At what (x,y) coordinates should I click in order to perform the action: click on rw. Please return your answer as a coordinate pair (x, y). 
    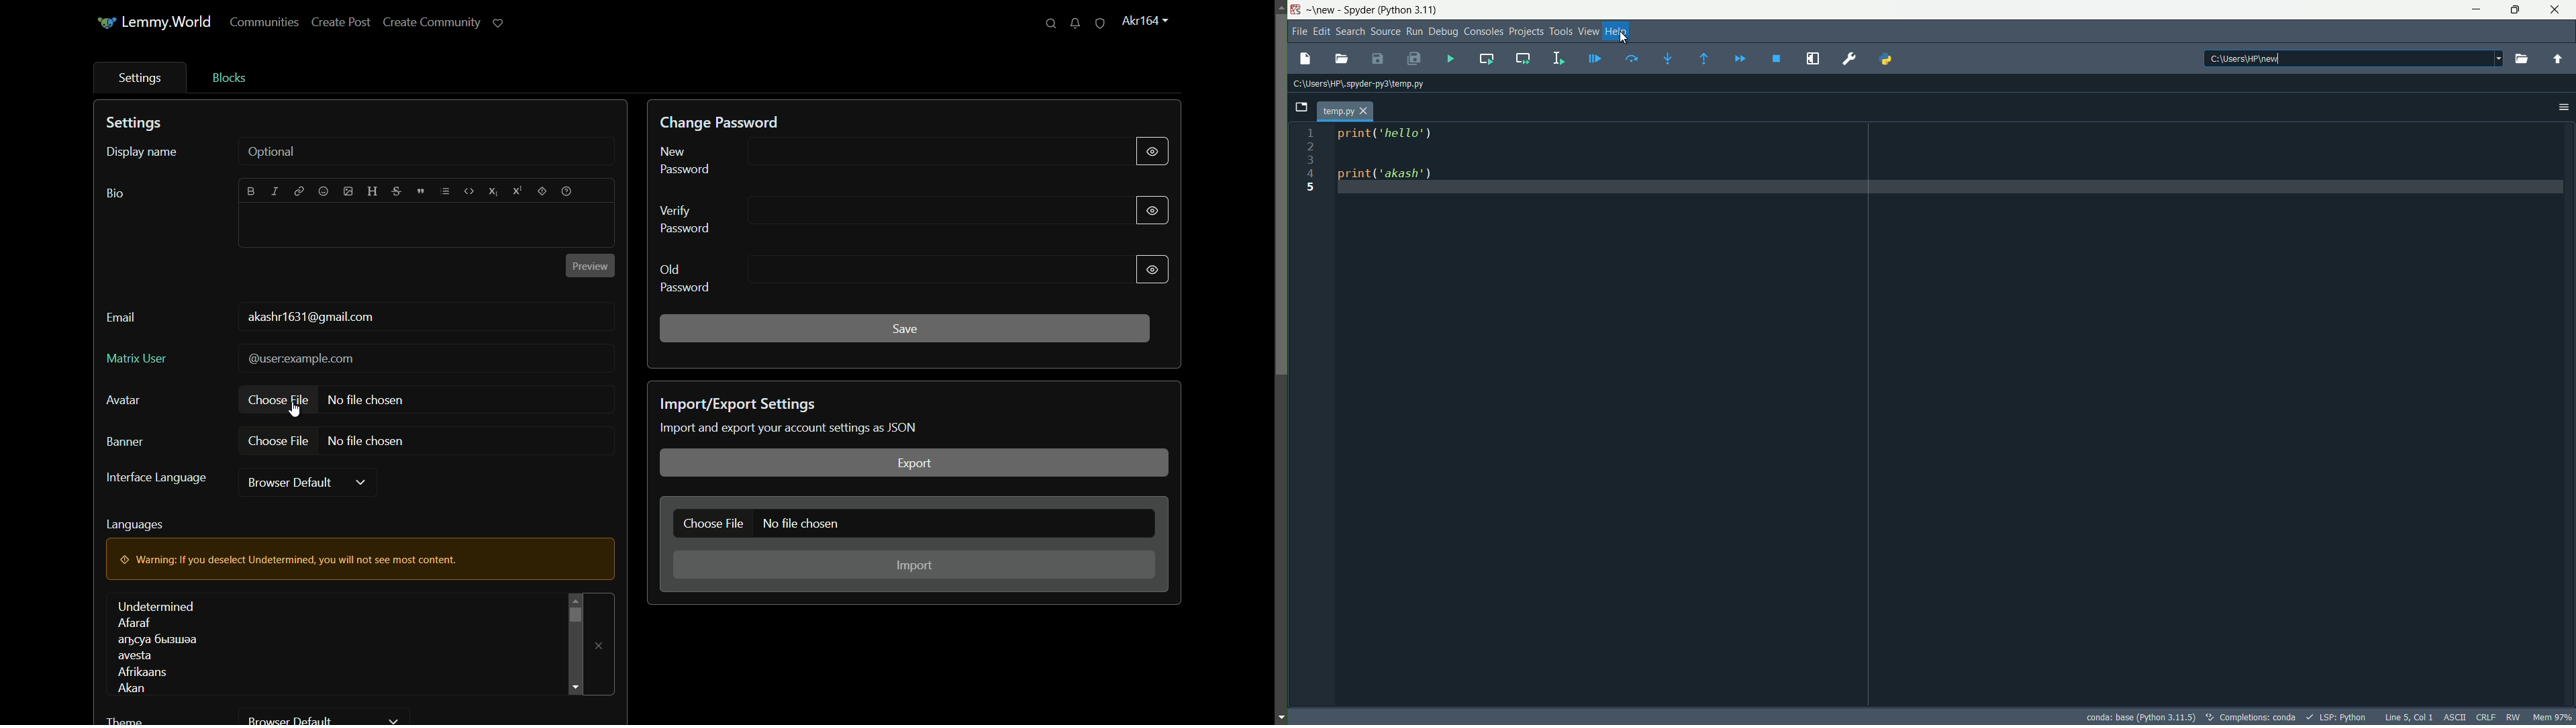
    Looking at the image, I should click on (2514, 717).